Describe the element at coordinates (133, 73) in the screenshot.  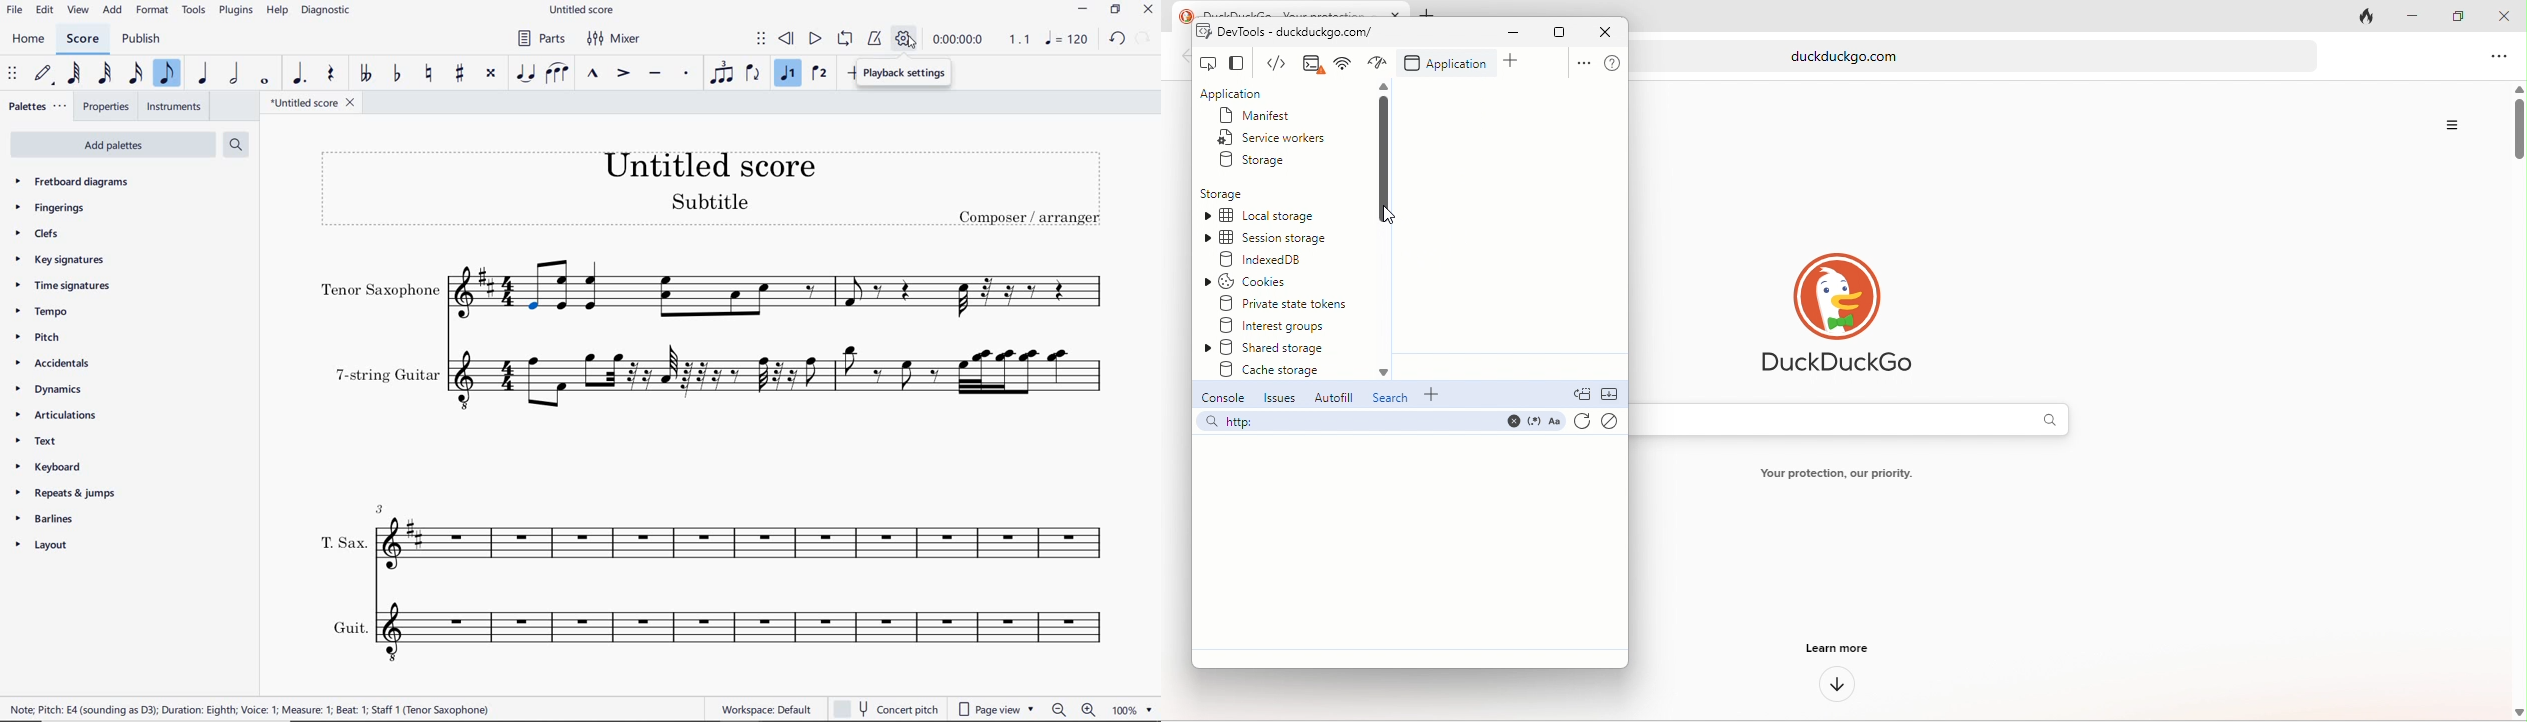
I see `16TH NOTE` at that location.